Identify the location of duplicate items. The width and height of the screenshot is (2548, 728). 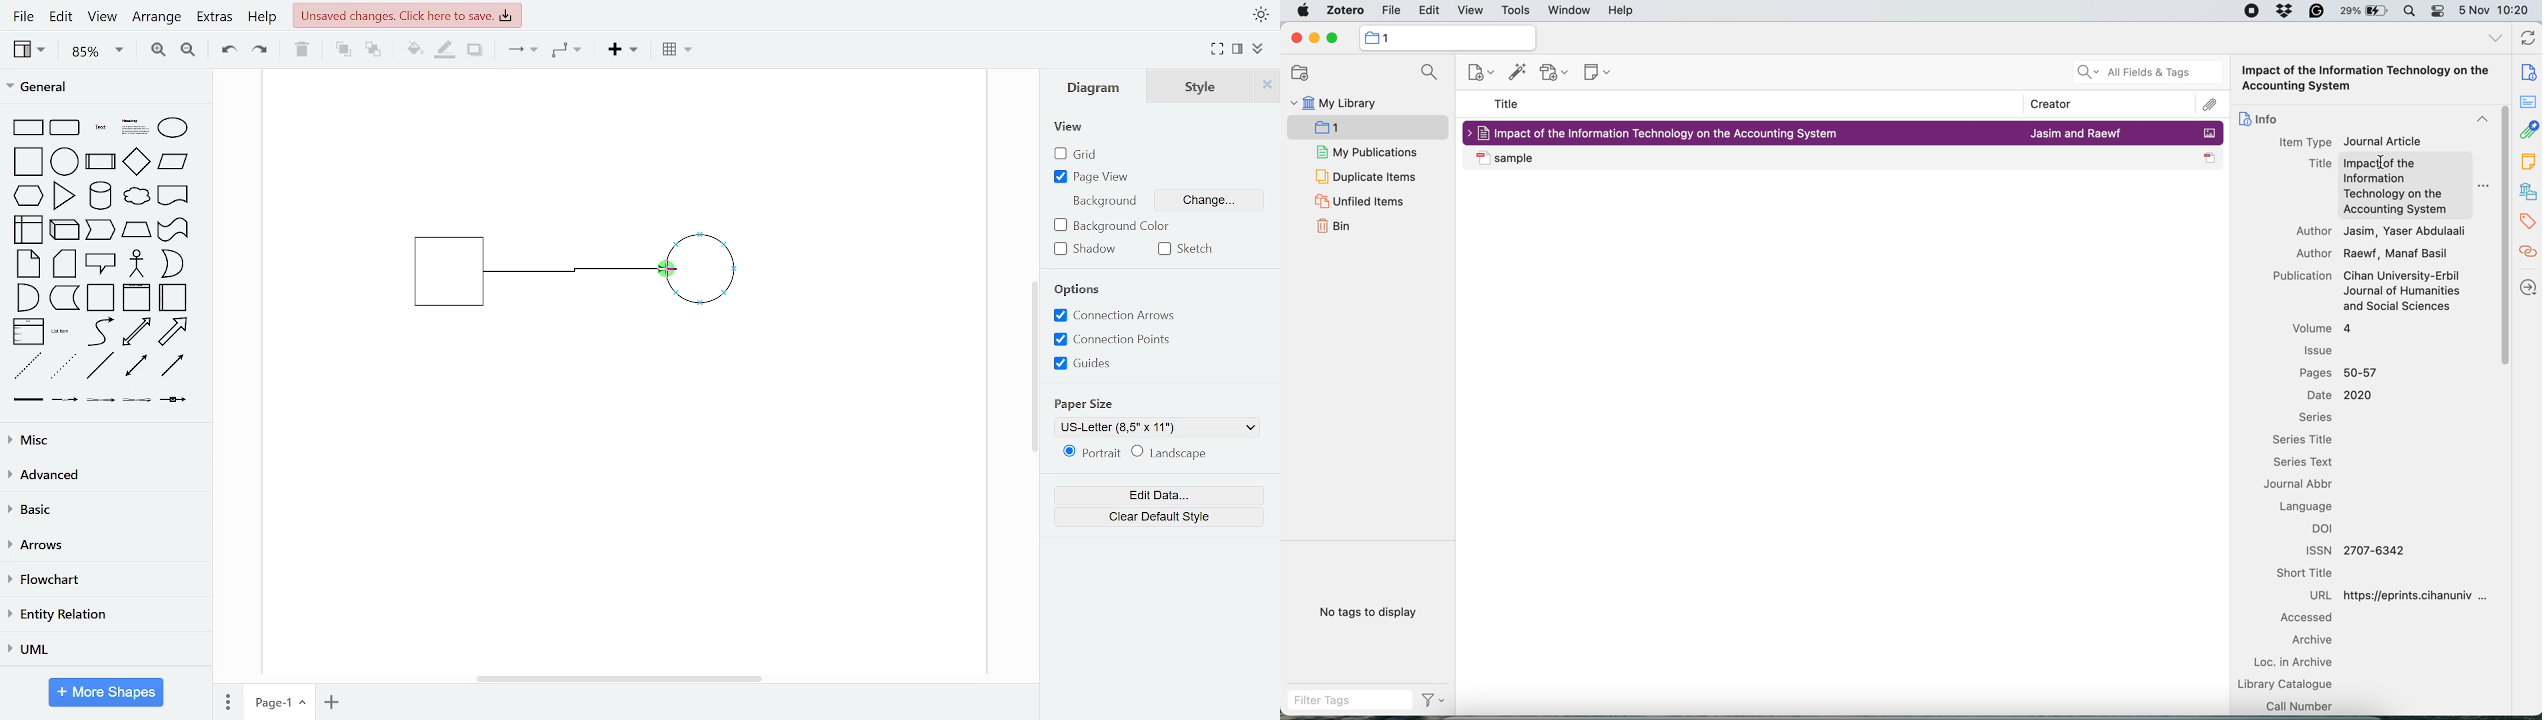
(1365, 178).